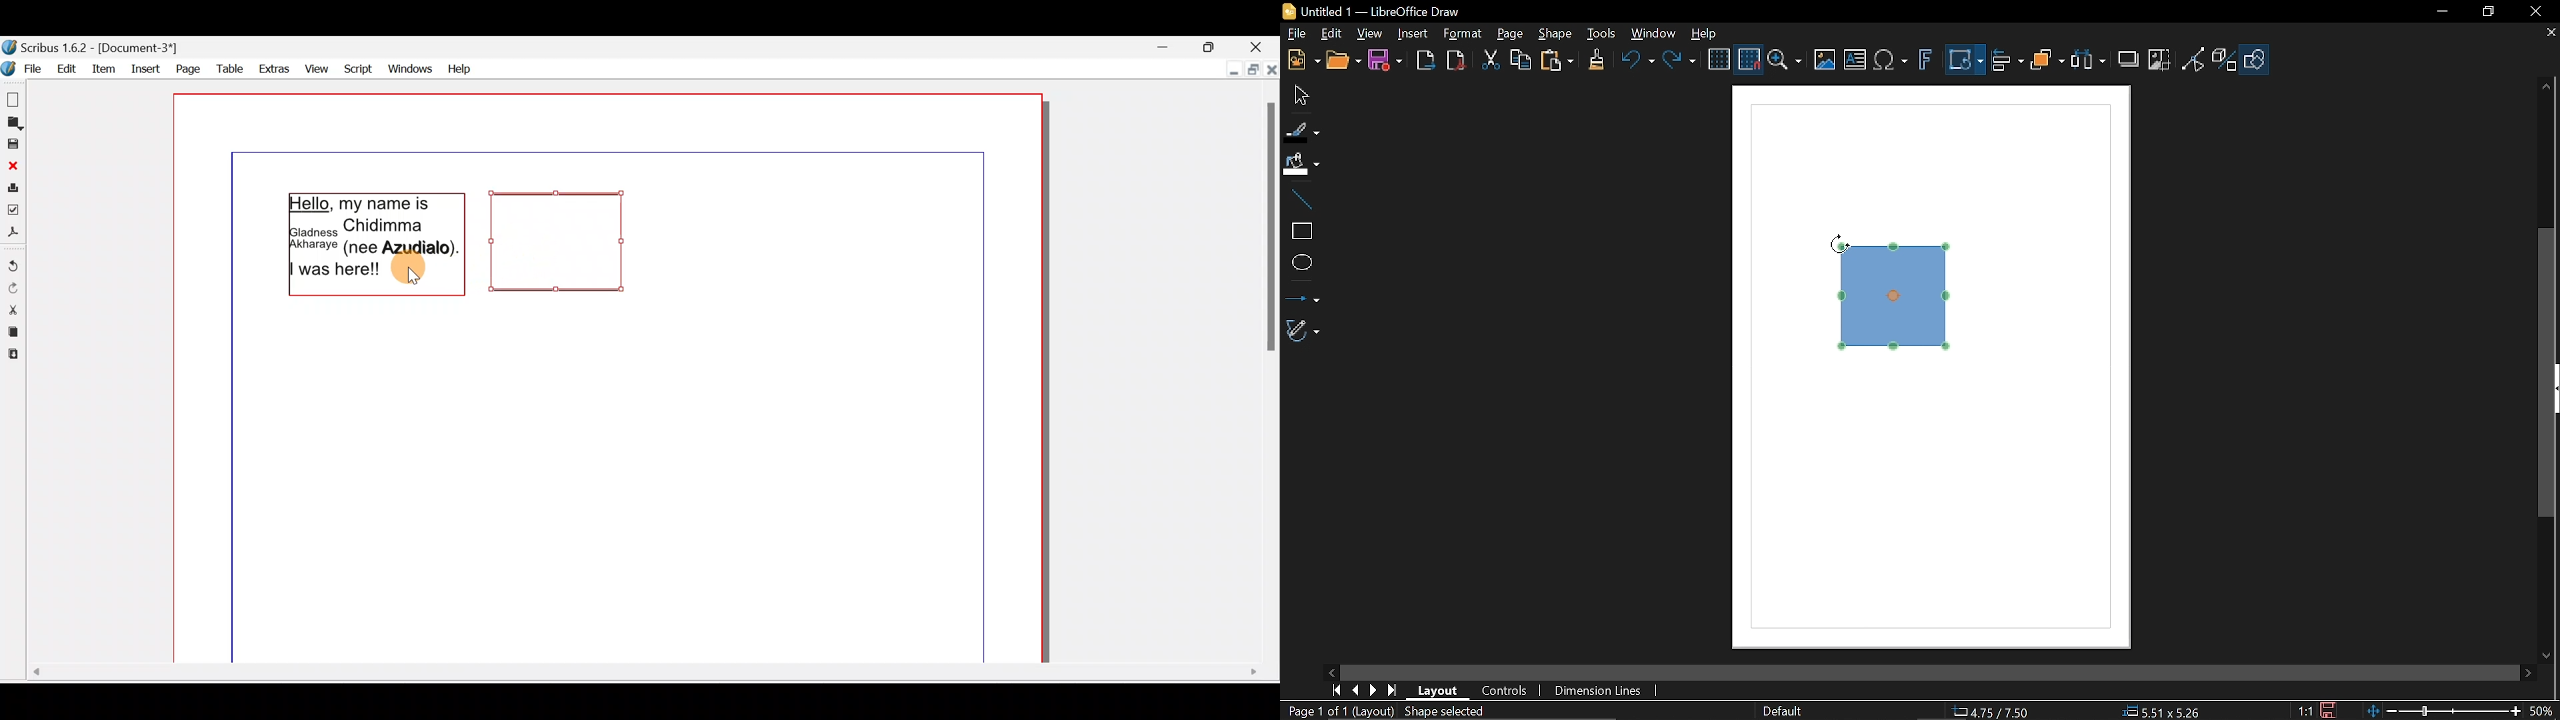 The height and width of the screenshot is (728, 2576). Describe the element at coordinates (2552, 33) in the screenshot. I see `Close tab` at that location.